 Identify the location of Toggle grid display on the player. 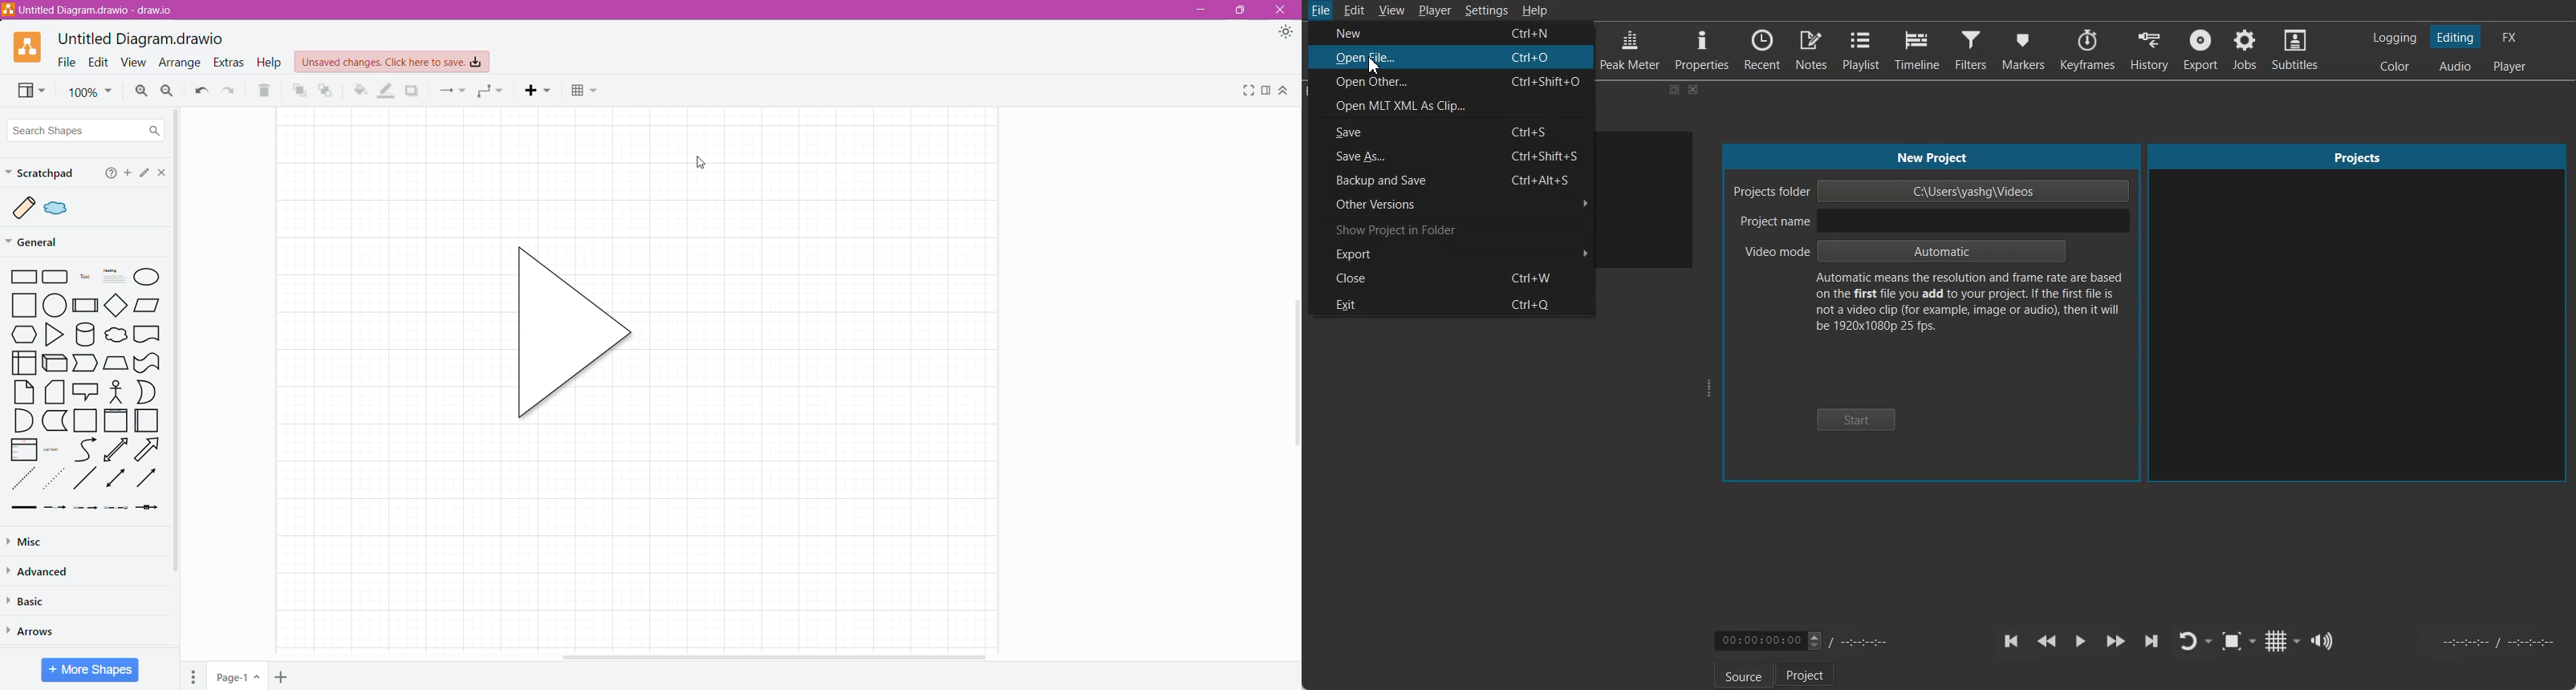
(2277, 641).